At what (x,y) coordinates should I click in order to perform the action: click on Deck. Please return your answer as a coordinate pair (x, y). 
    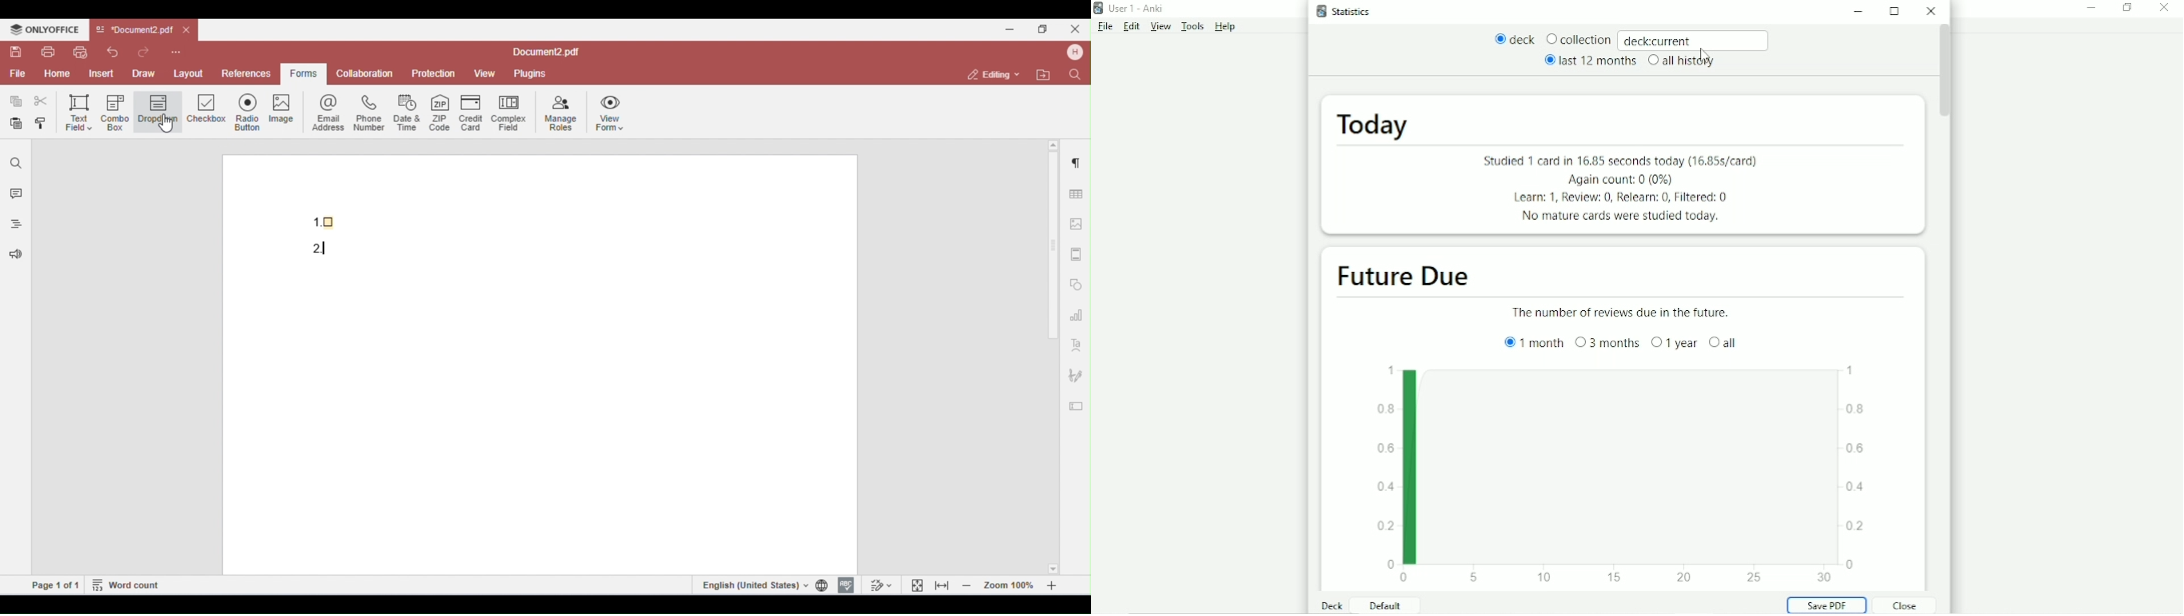
    Looking at the image, I should click on (1329, 605).